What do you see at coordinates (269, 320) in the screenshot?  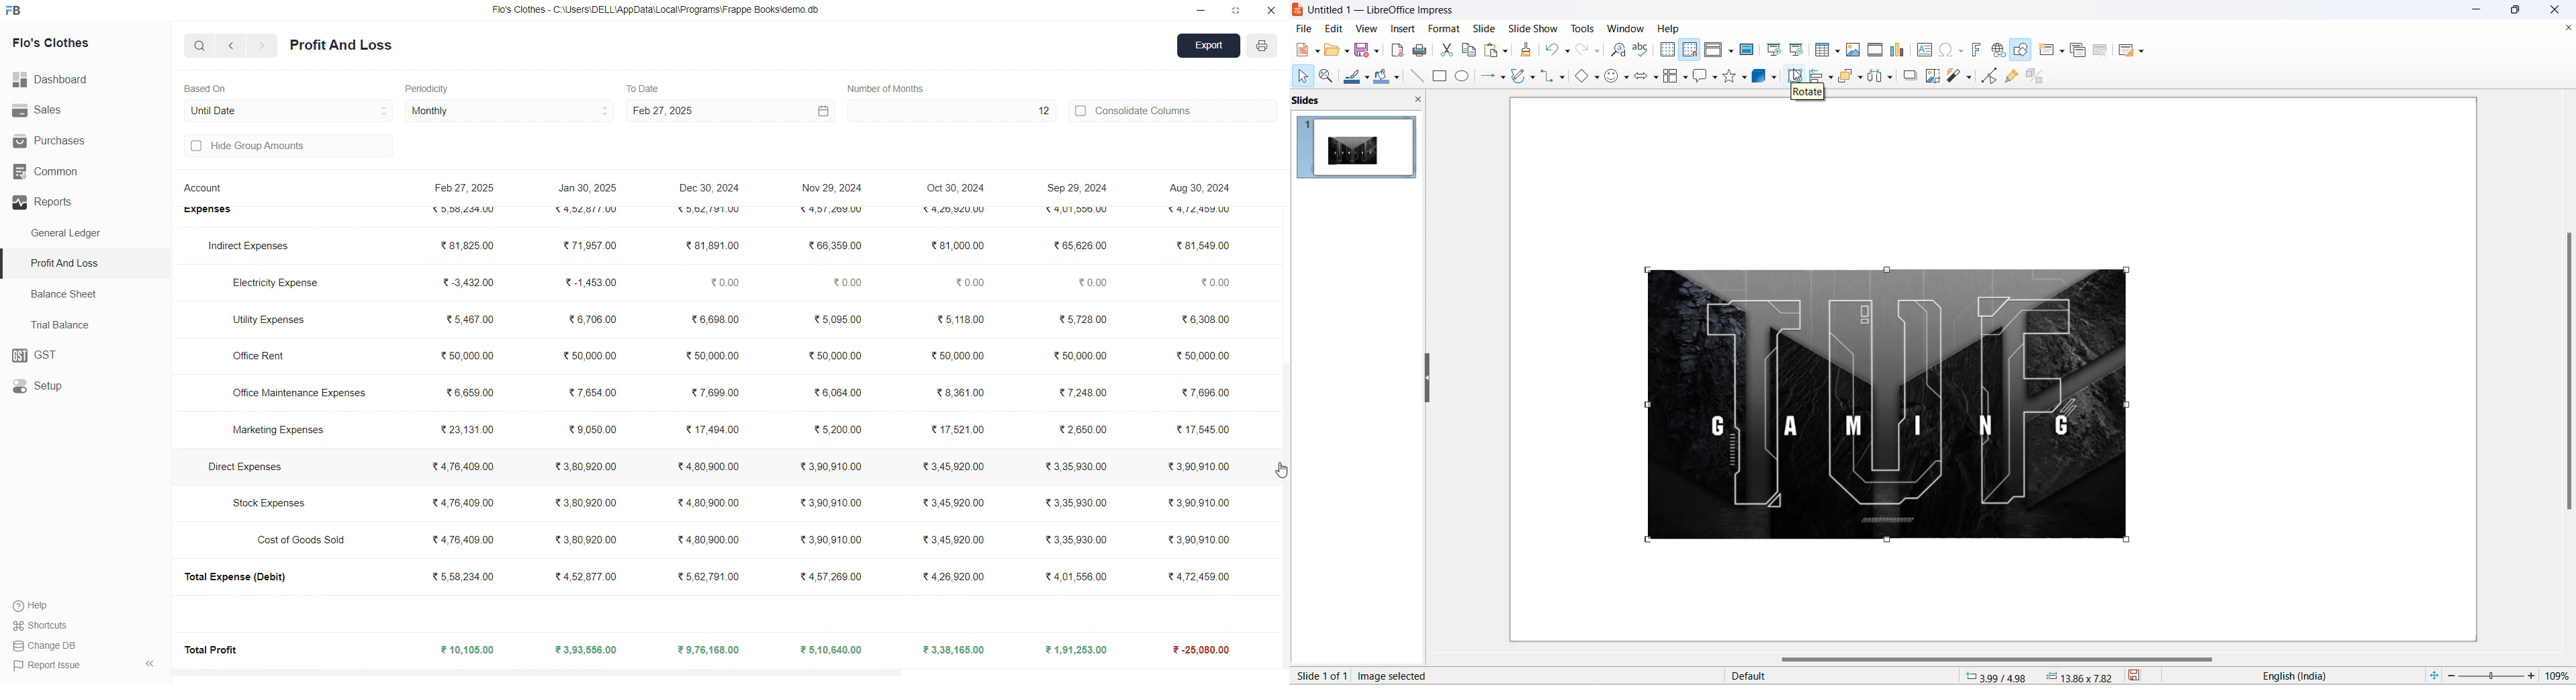 I see `Utility Expenses.` at bounding box center [269, 320].